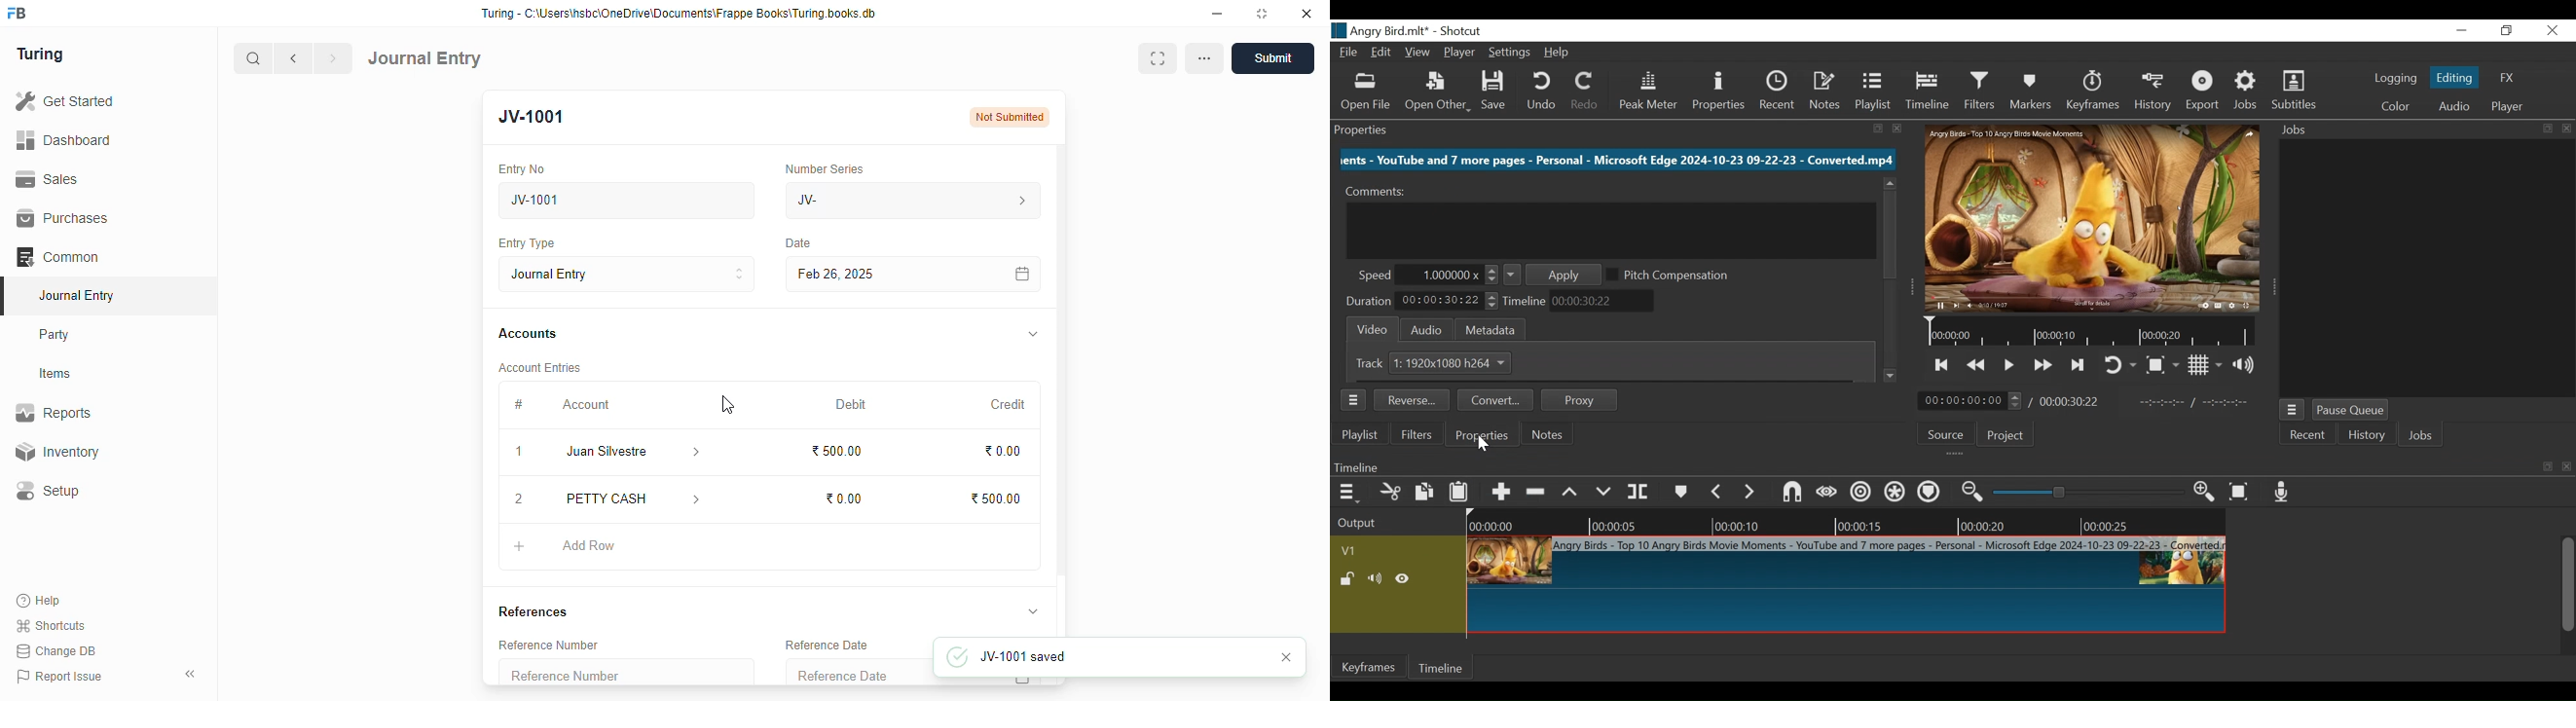  Describe the element at coordinates (56, 651) in the screenshot. I see `change DB` at that location.